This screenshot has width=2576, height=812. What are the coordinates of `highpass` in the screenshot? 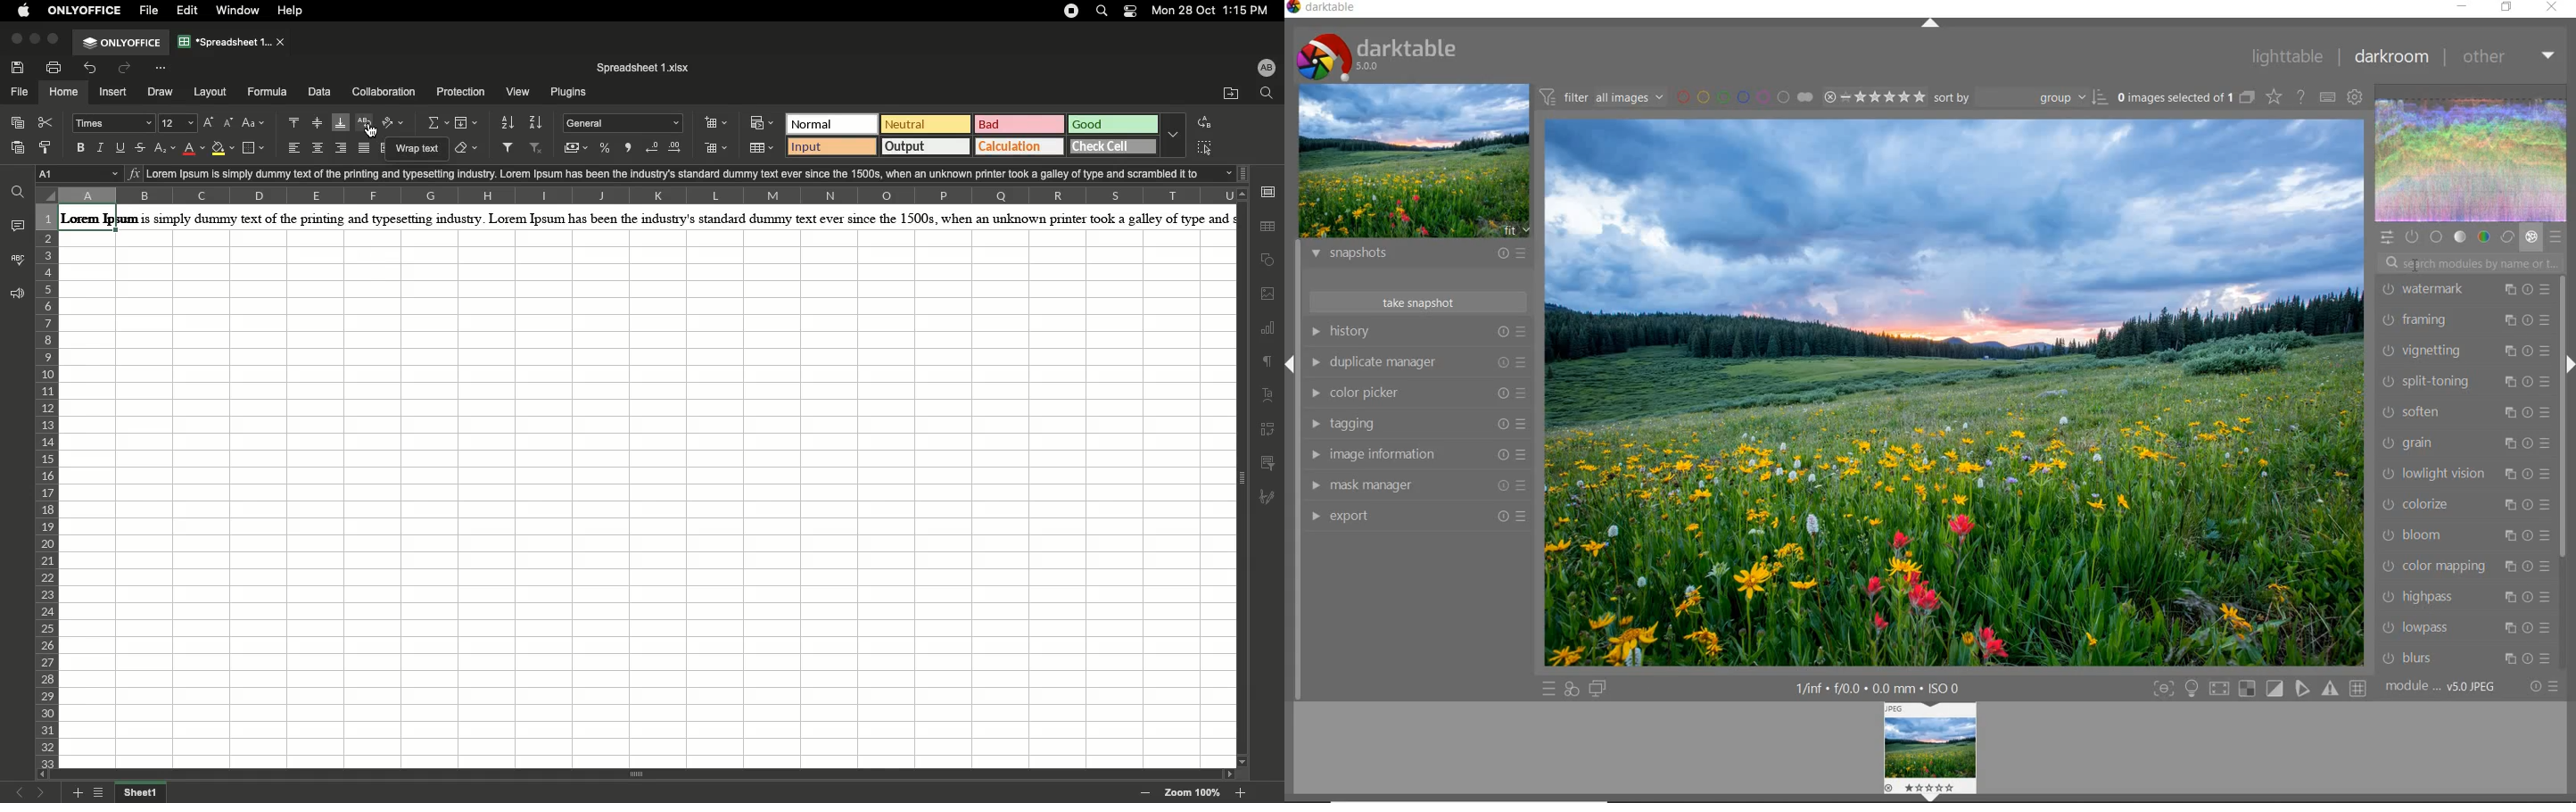 It's located at (2463, 596).